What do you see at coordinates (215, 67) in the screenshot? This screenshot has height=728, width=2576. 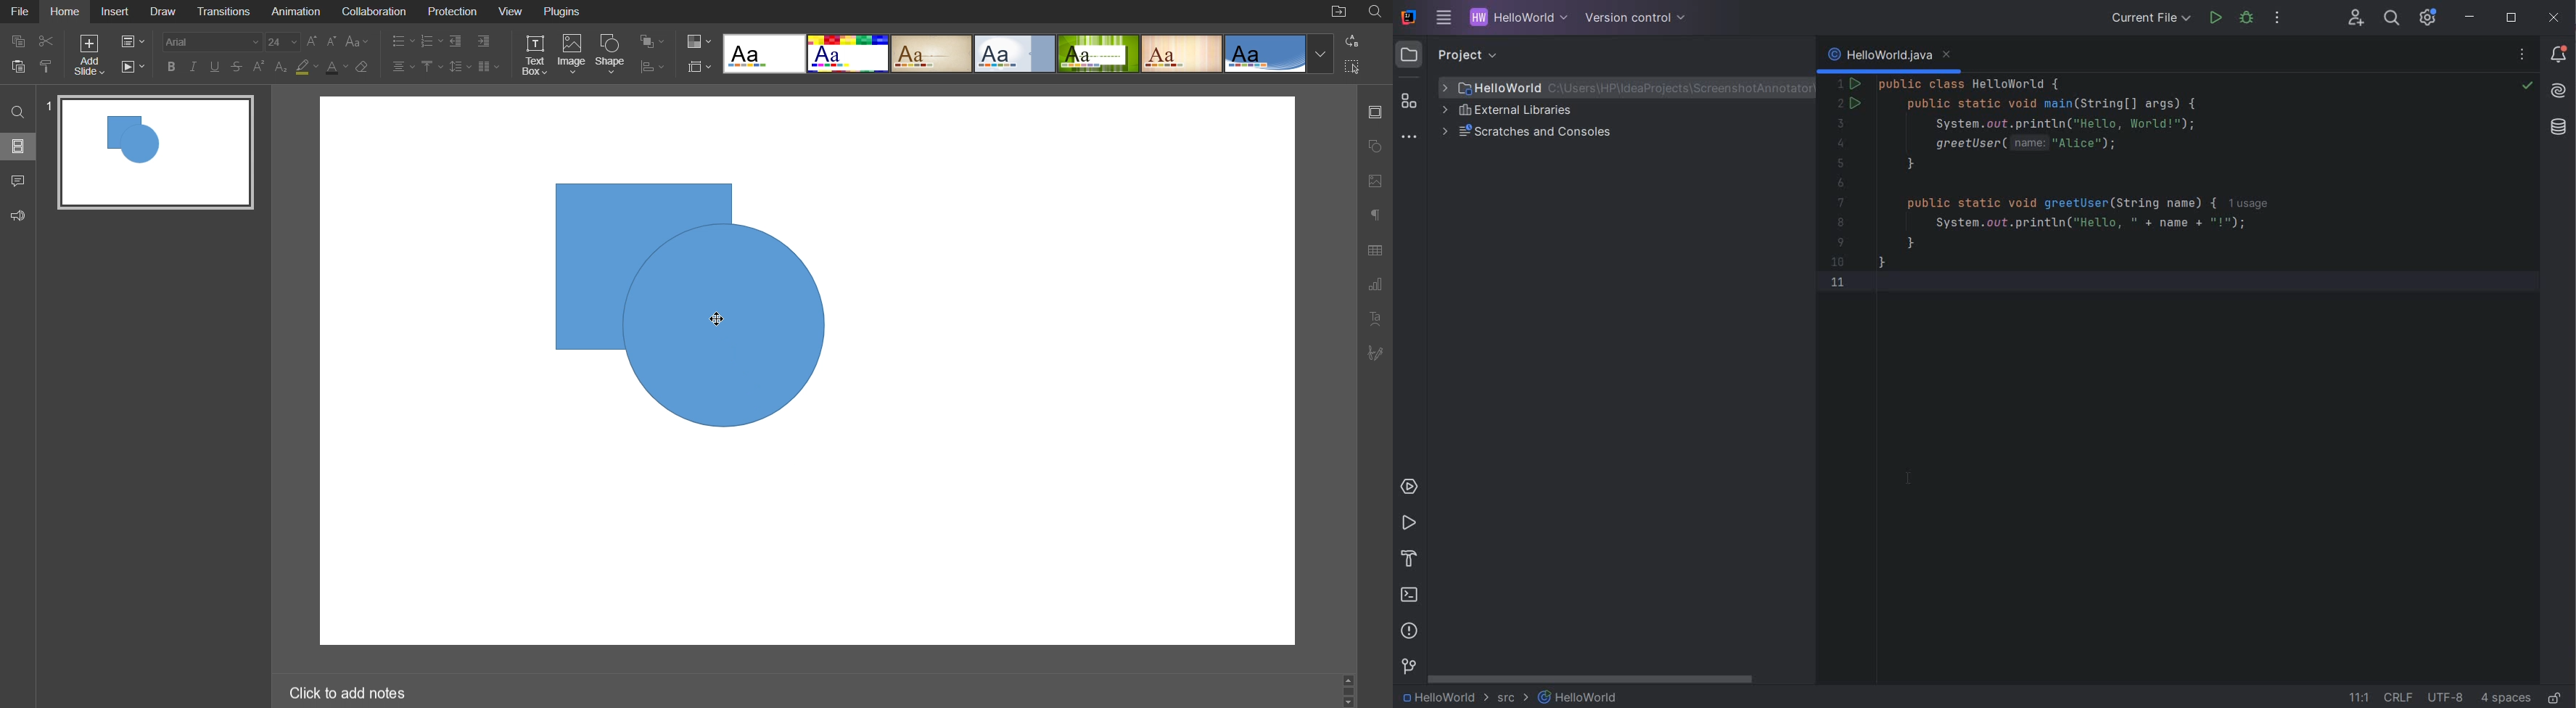 I see `Underline` at bounding box center [215, 67].